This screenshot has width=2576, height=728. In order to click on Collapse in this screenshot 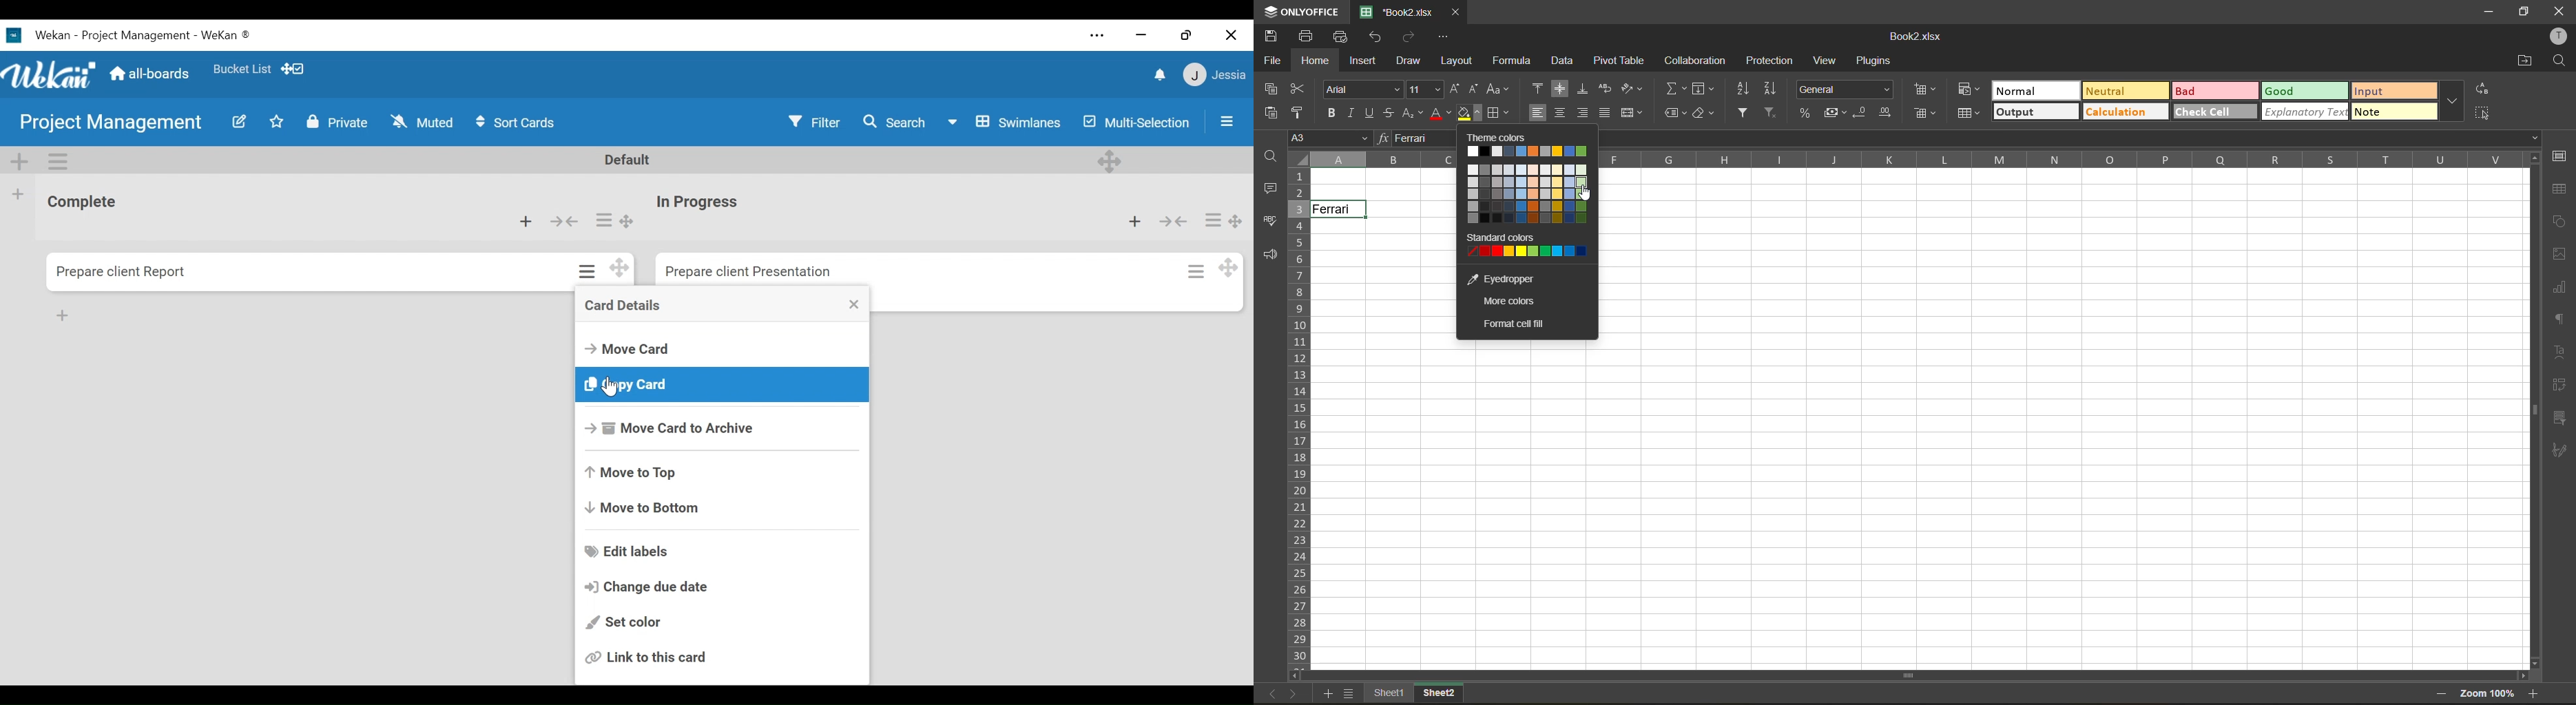, I will do `click(1174, 221)`.